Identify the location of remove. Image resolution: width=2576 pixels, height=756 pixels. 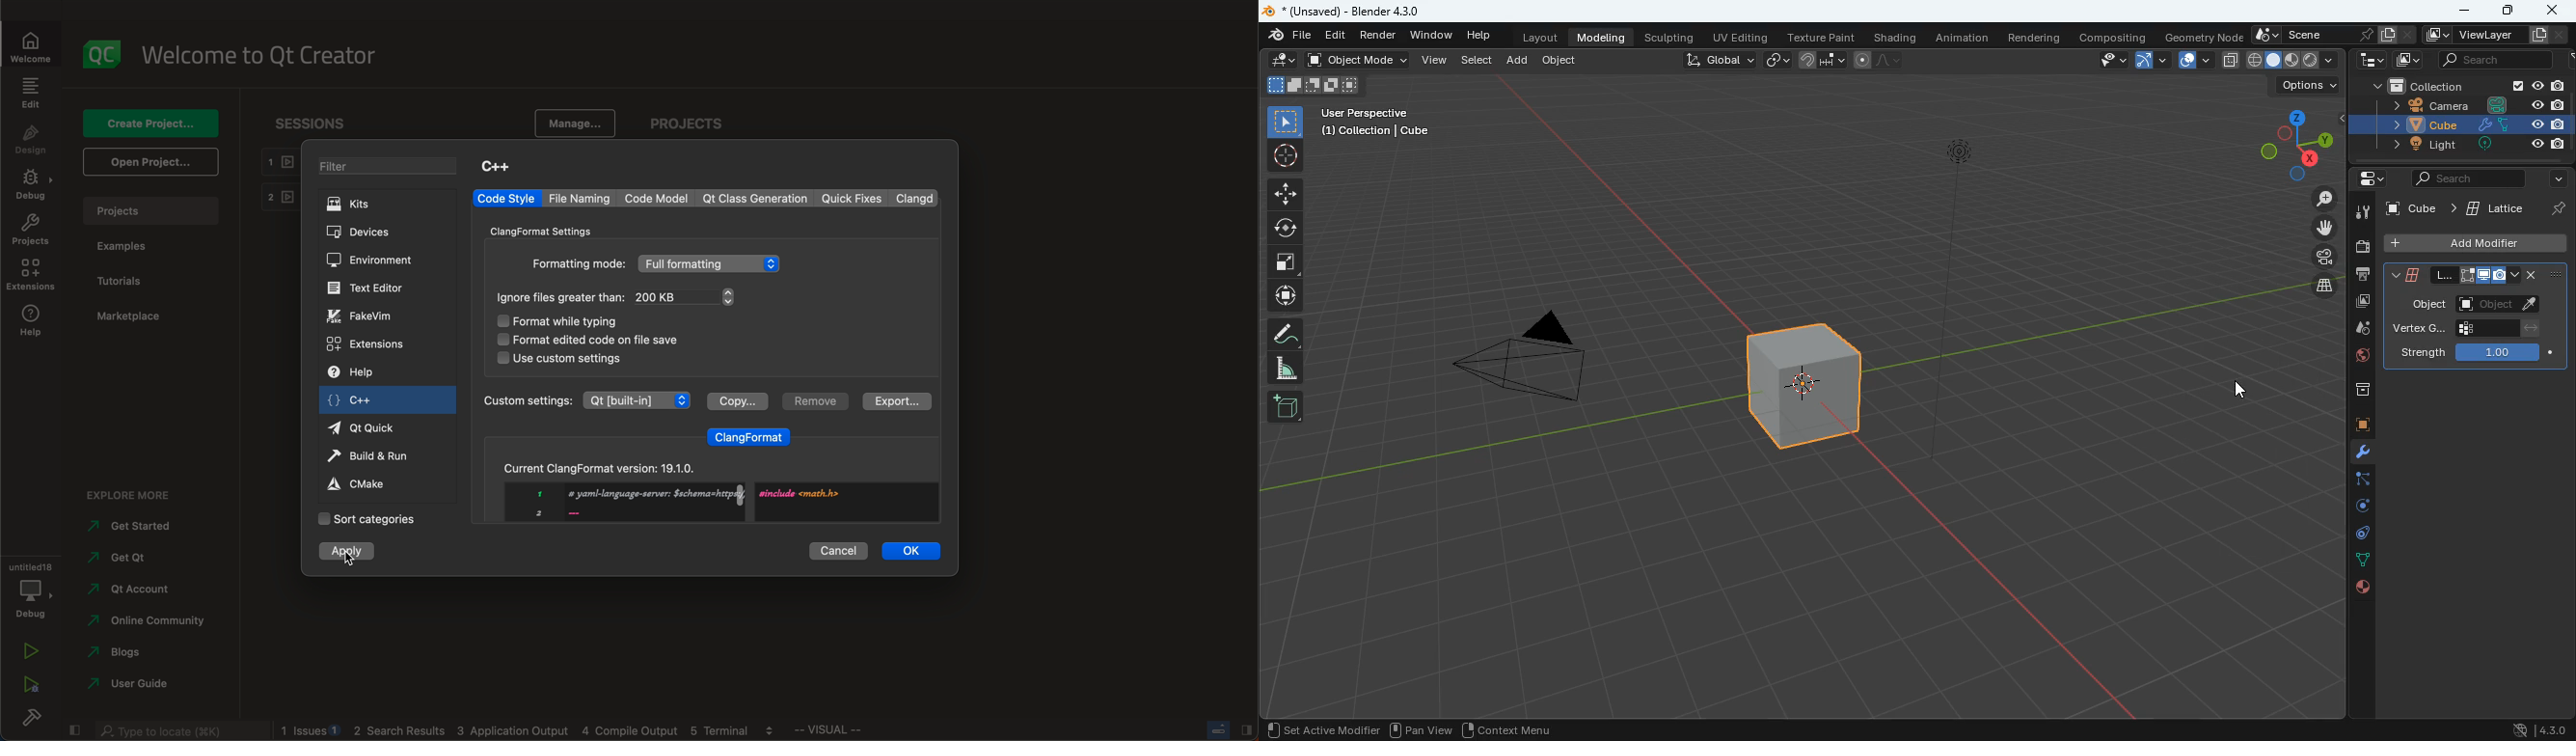
(813, 401).